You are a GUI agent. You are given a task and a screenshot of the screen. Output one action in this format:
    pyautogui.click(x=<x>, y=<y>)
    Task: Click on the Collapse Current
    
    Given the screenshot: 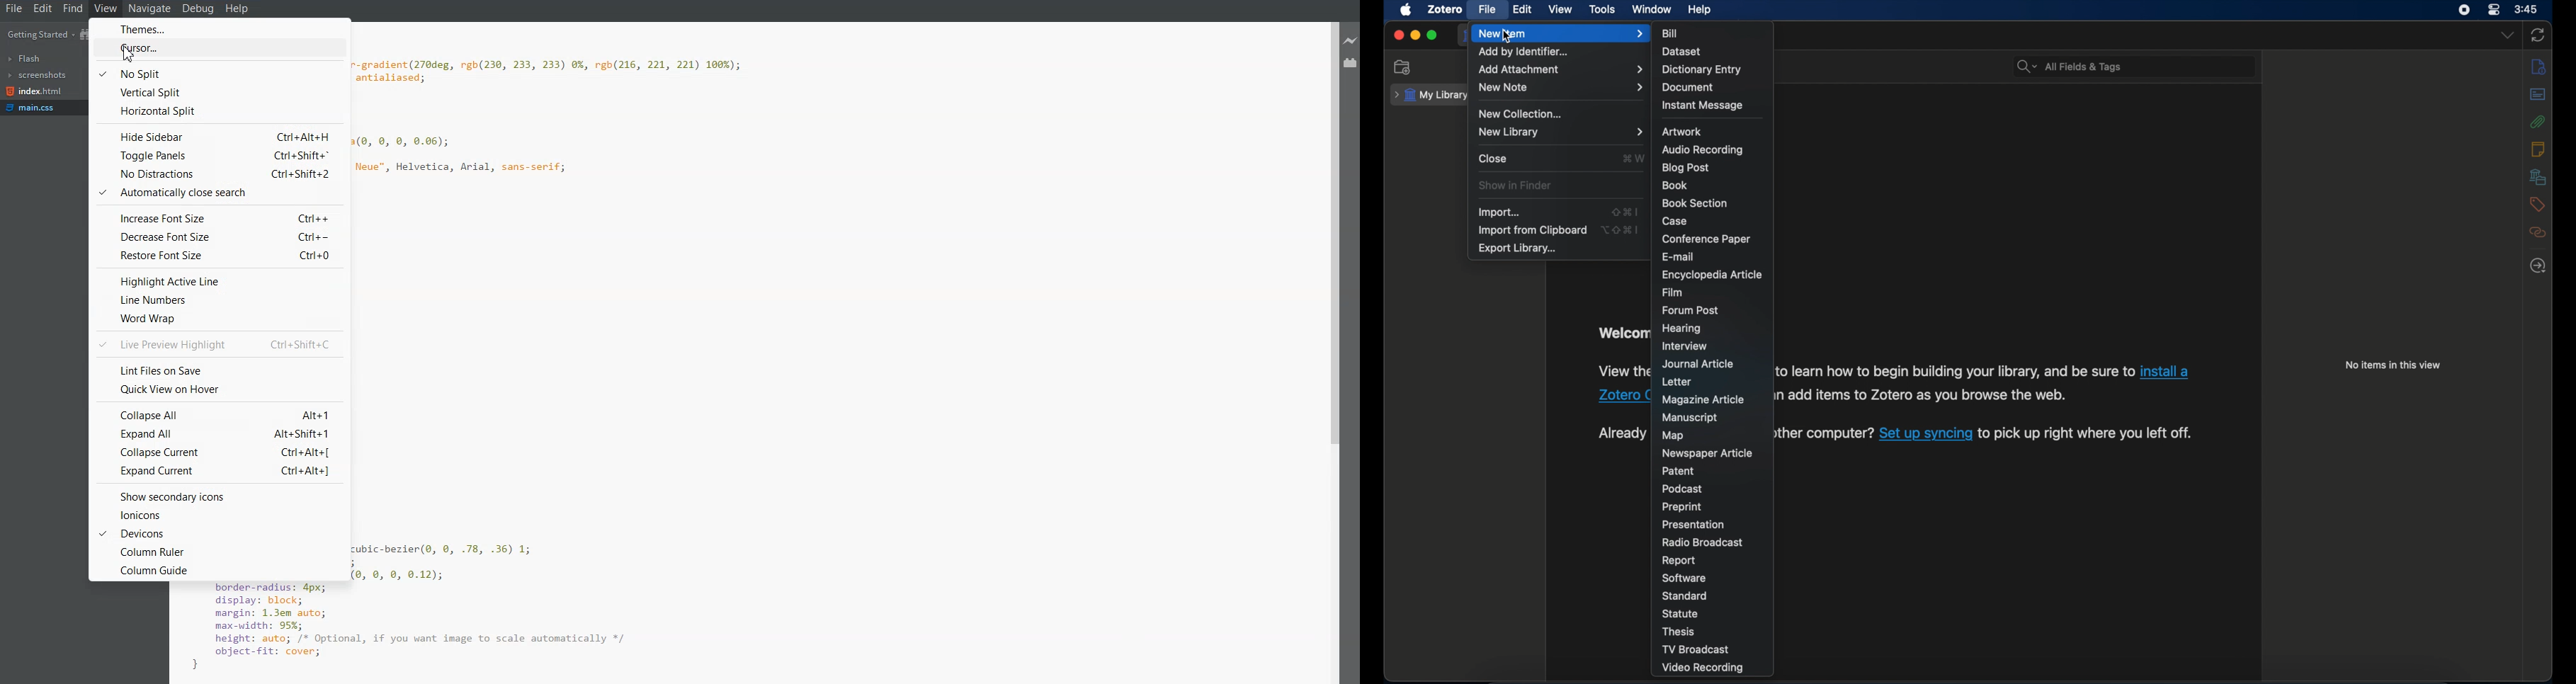 What is the action you would take?
    pyautogui.click(x=217, y=452)
    